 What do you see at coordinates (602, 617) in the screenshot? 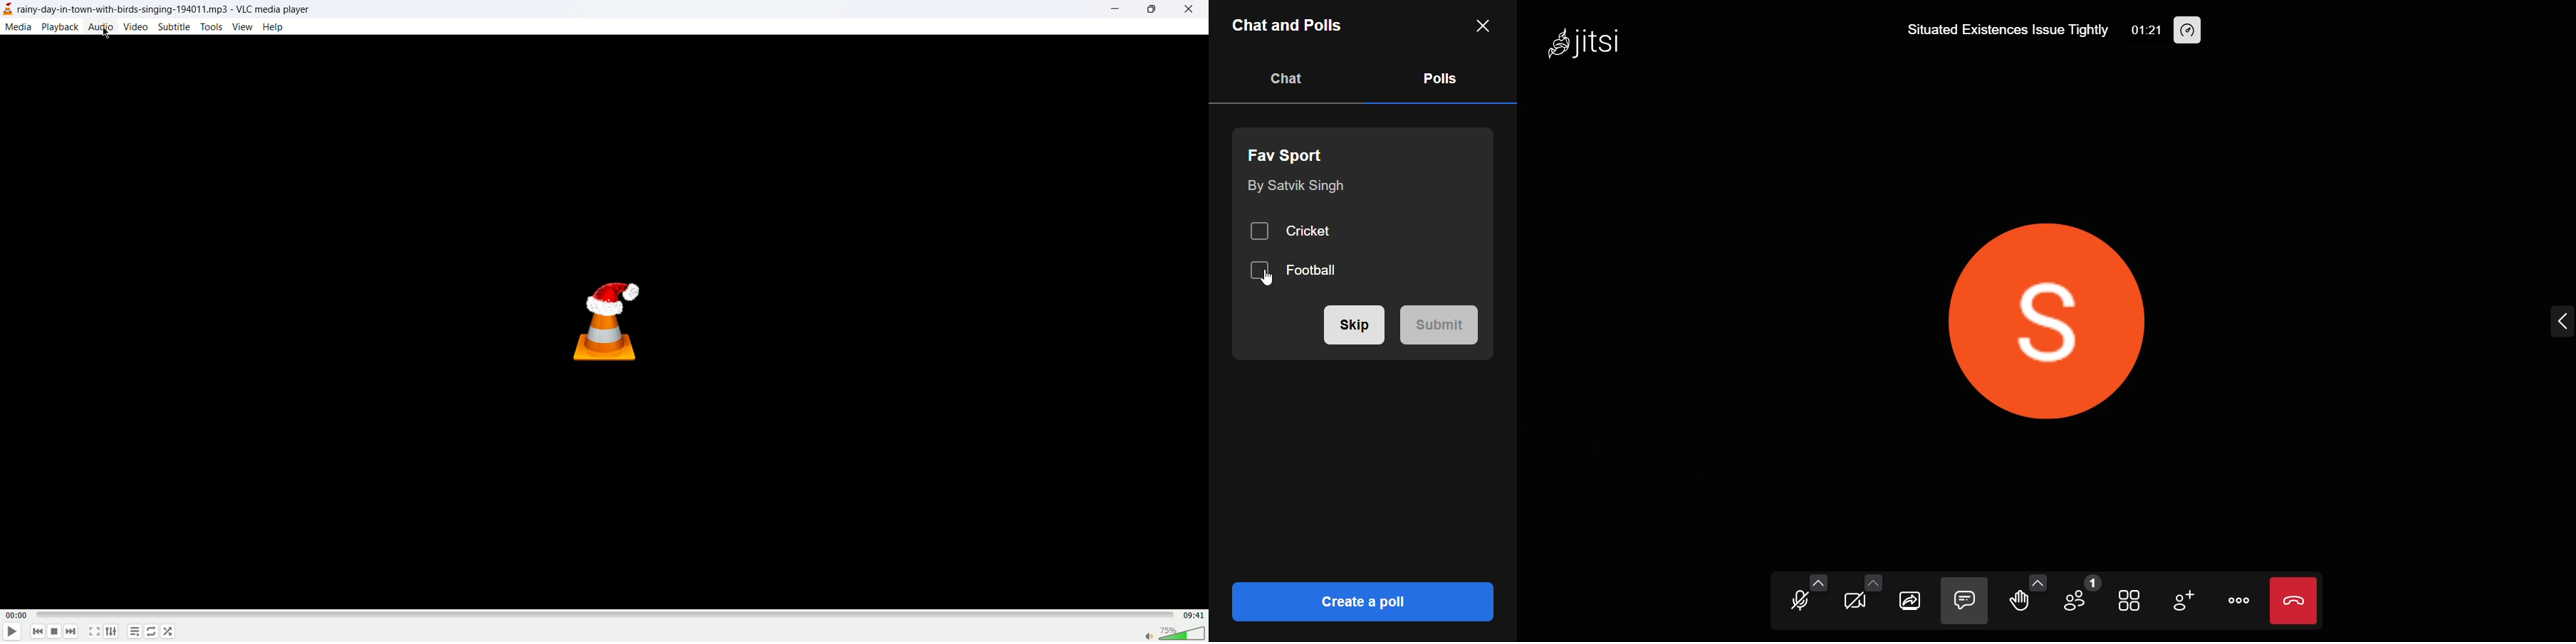
I see `progress bar` at bounding box center [602, 617].